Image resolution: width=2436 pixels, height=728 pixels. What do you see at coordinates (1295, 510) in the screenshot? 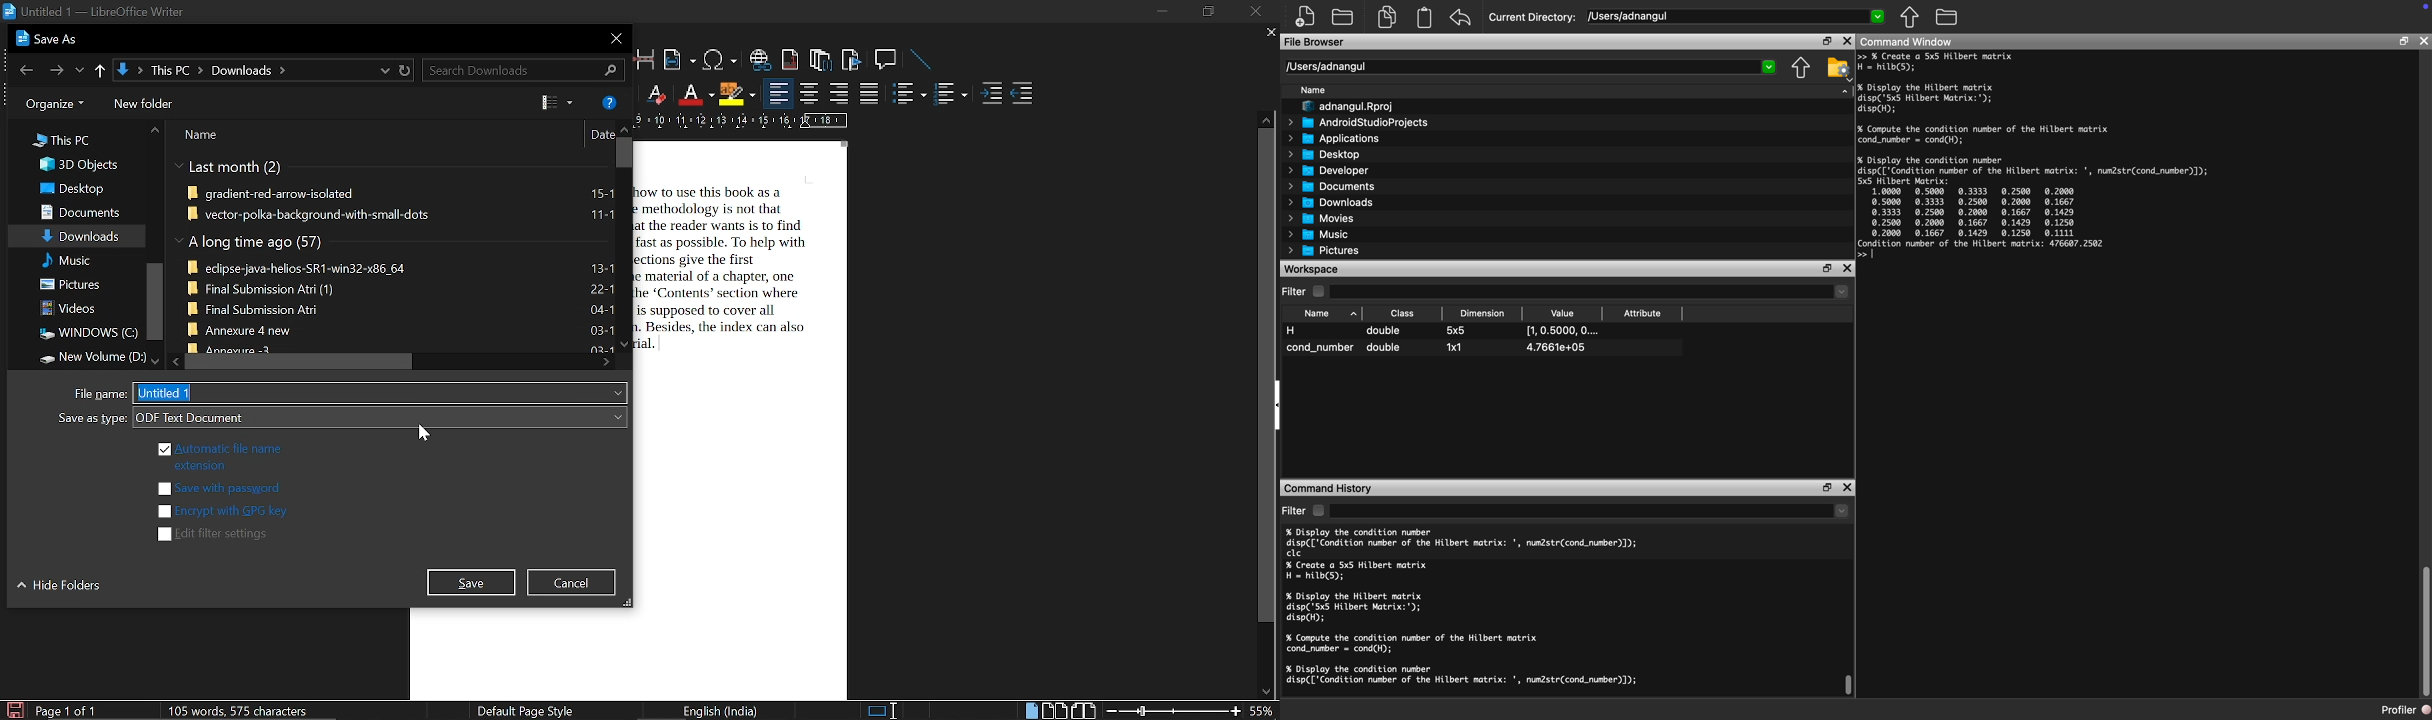
I see `Filter` at bounding box center [1295, 510].